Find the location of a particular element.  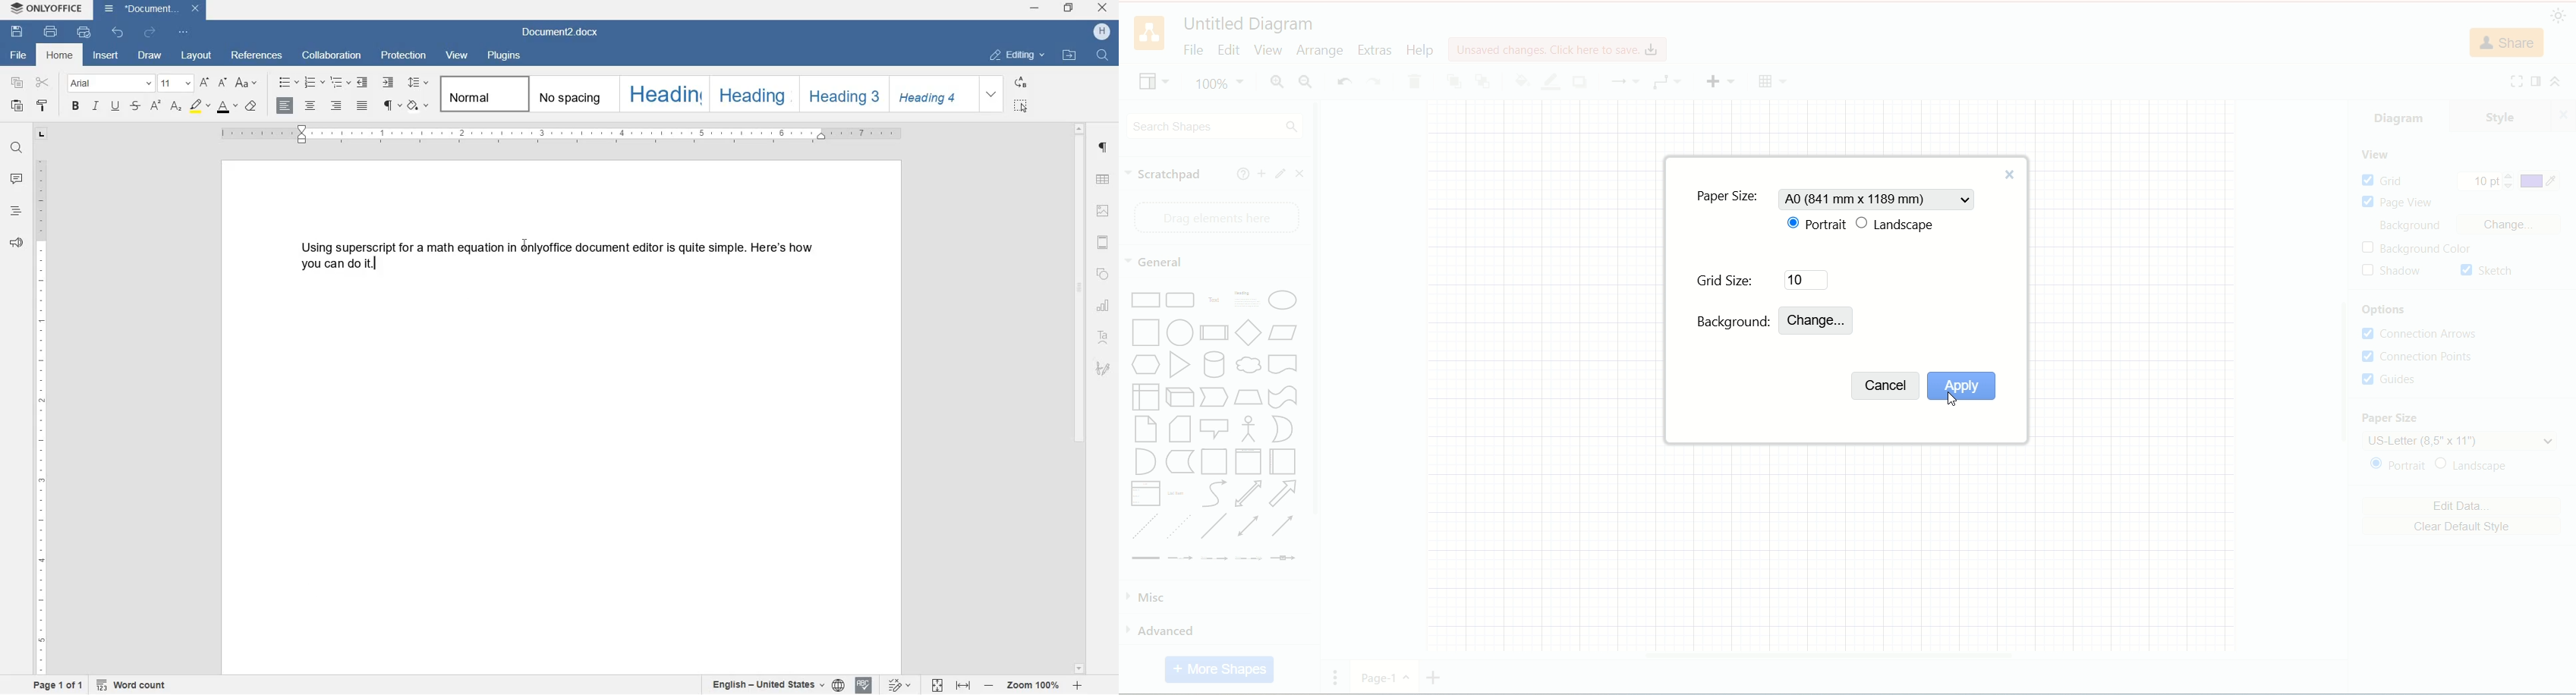

Link is located at coordinates (1145, 558).